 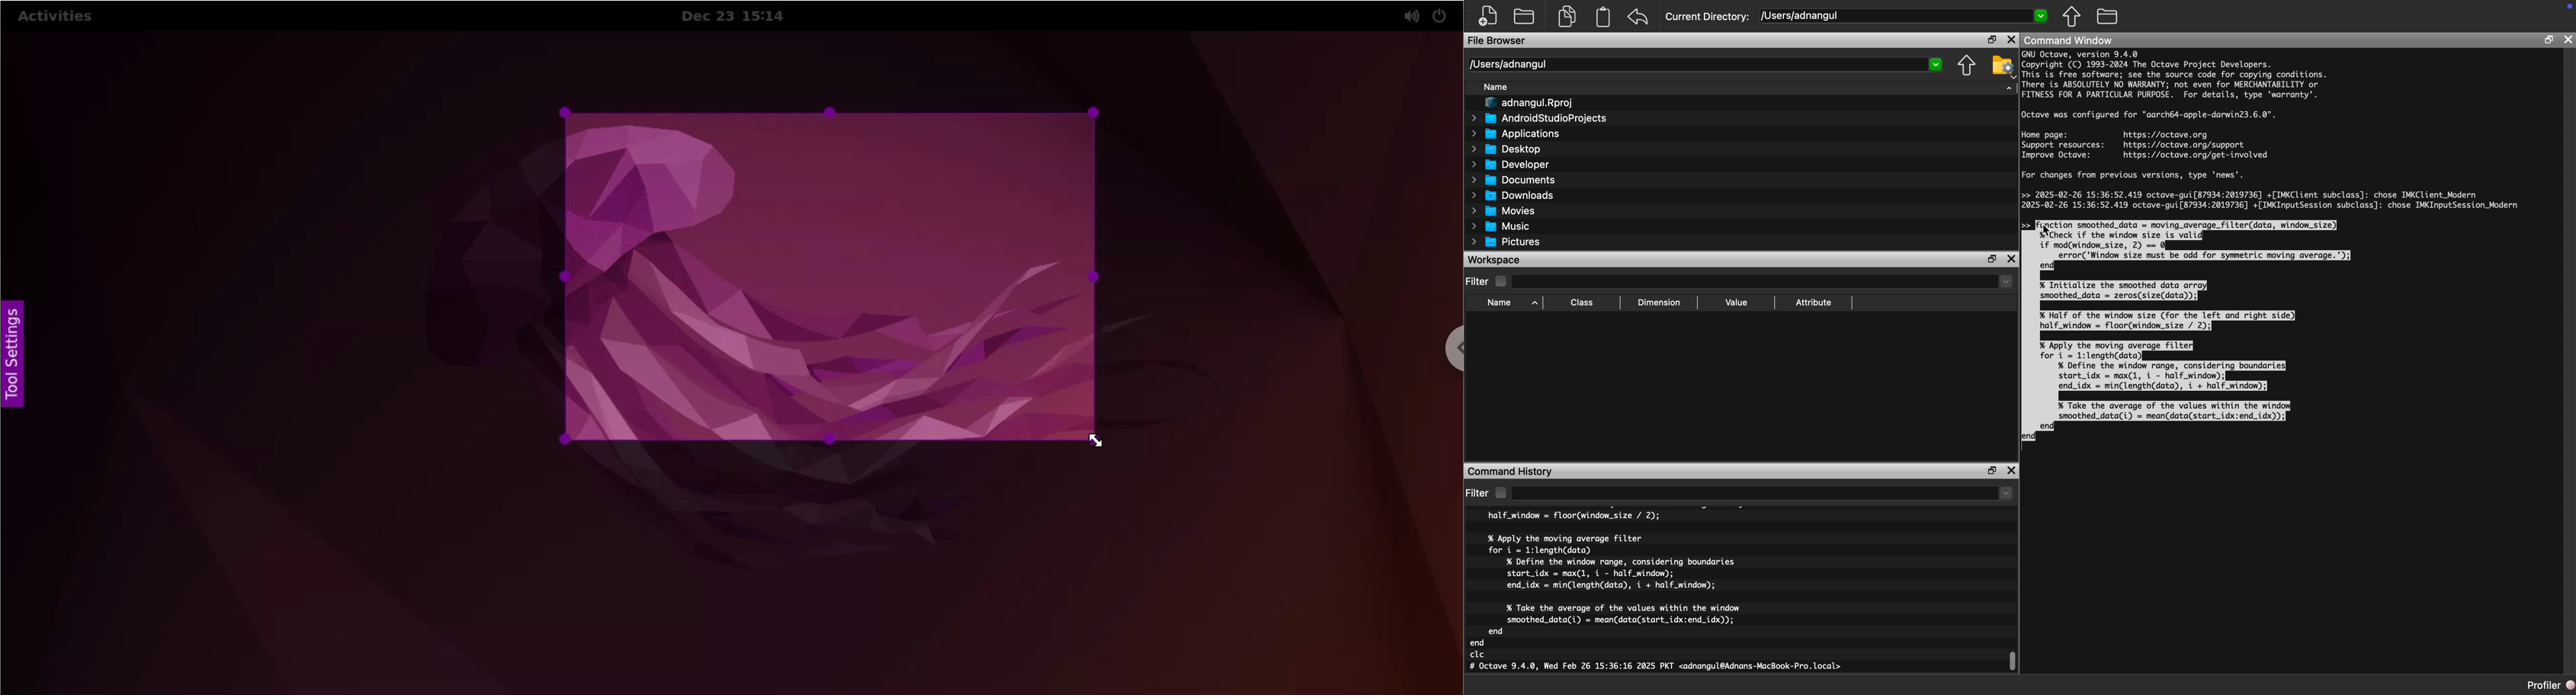 What do you see at coordinates (827, 277) in the screenshot?
I see `selected area` at bounding box center [827, 277].